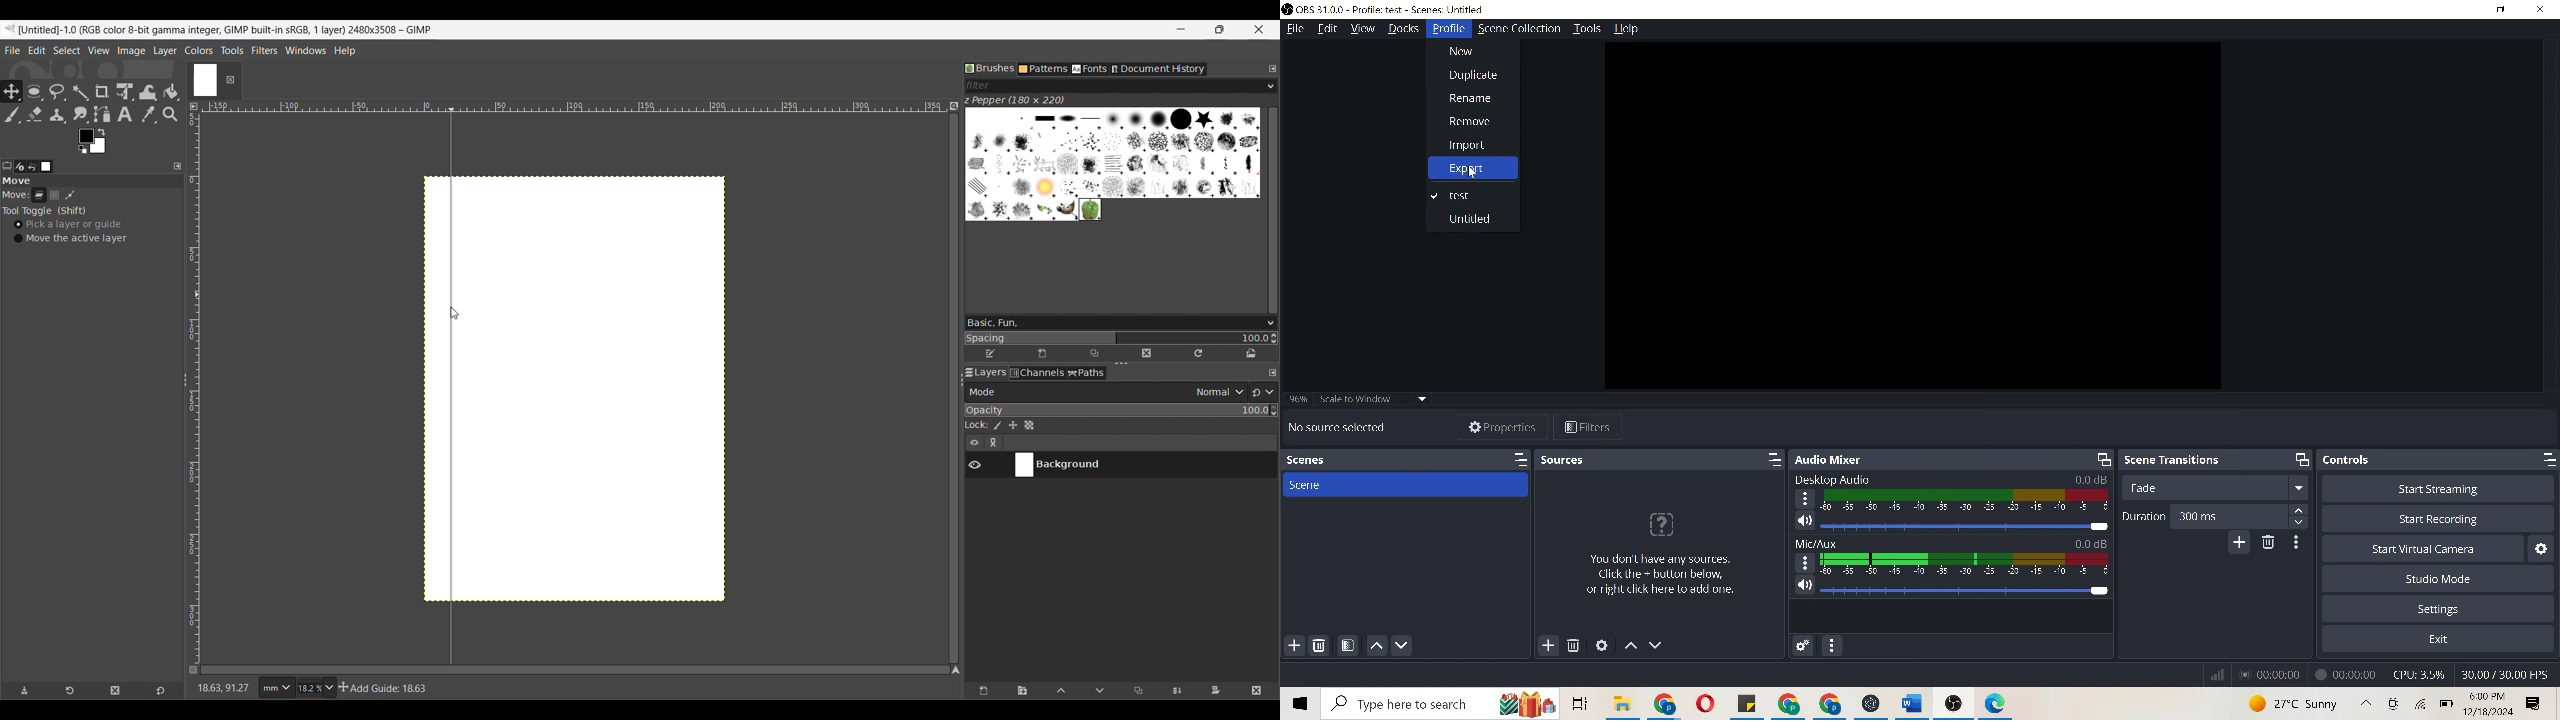 This screenshot has width=2576, height=728. Describe the element at coordinates (1568, 463) in the screenshot. I see `sources` at that location.